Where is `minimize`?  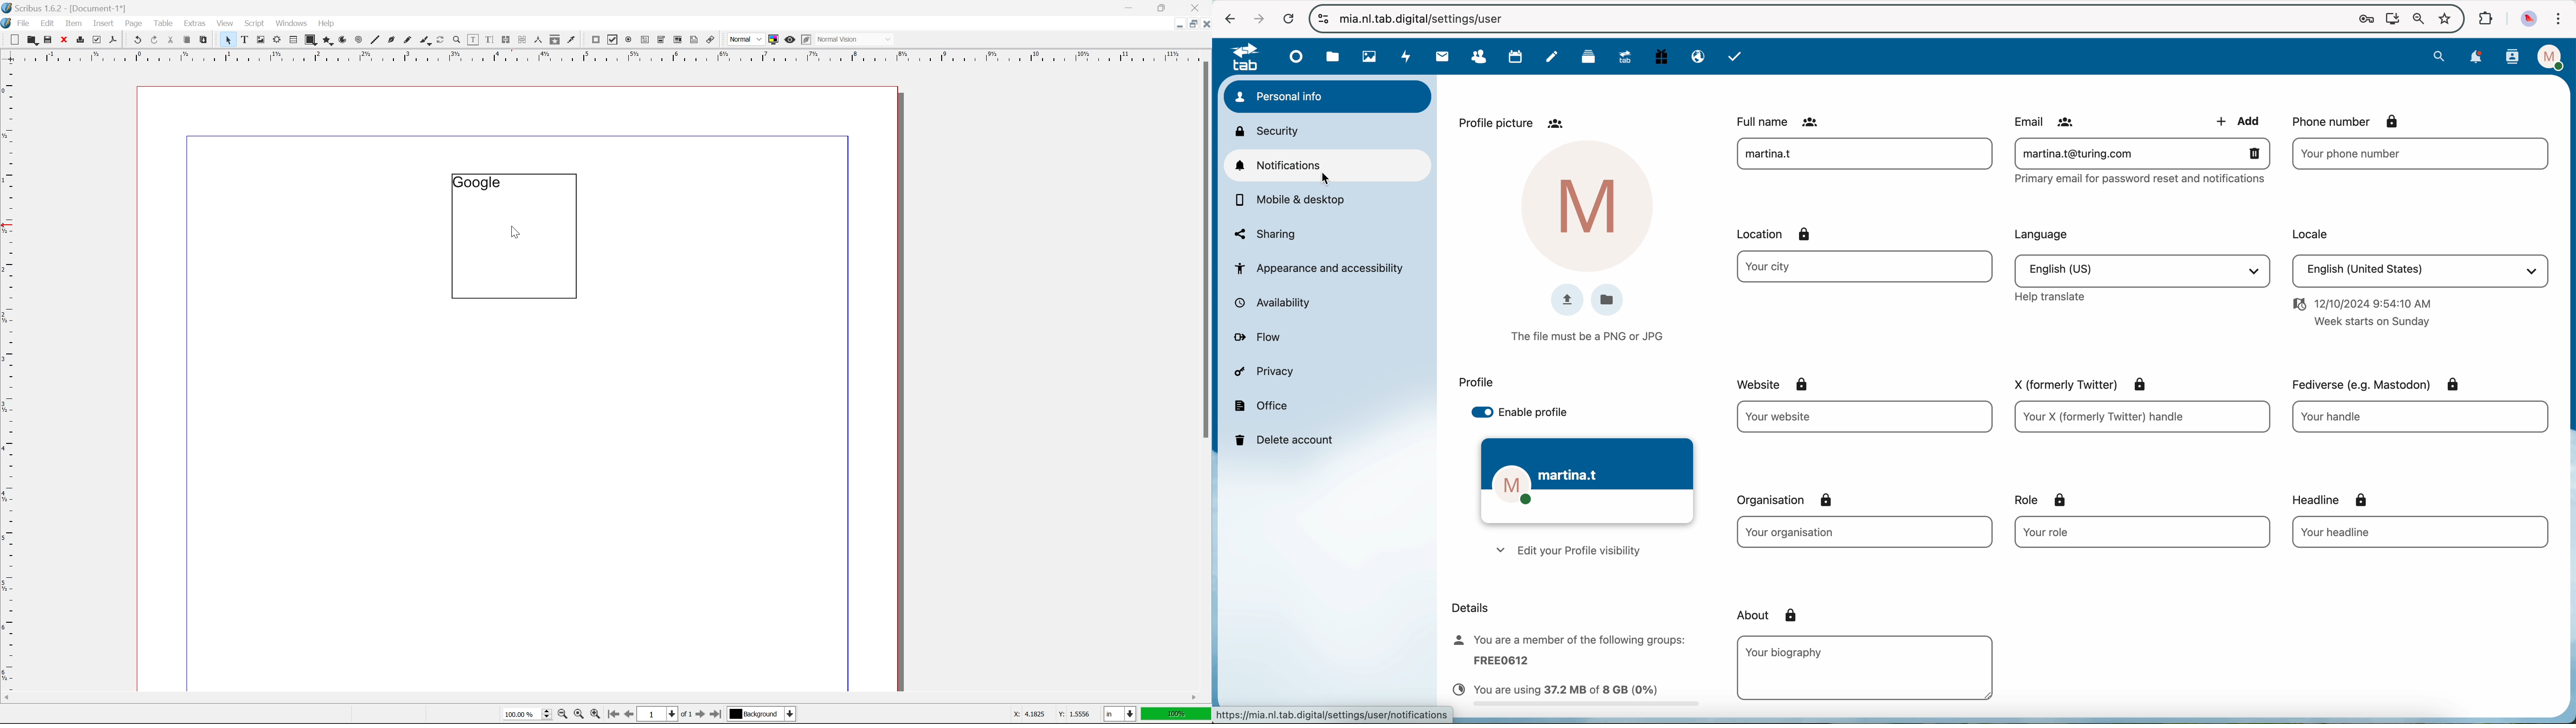
minimize is located at coordinates (1174, 23).